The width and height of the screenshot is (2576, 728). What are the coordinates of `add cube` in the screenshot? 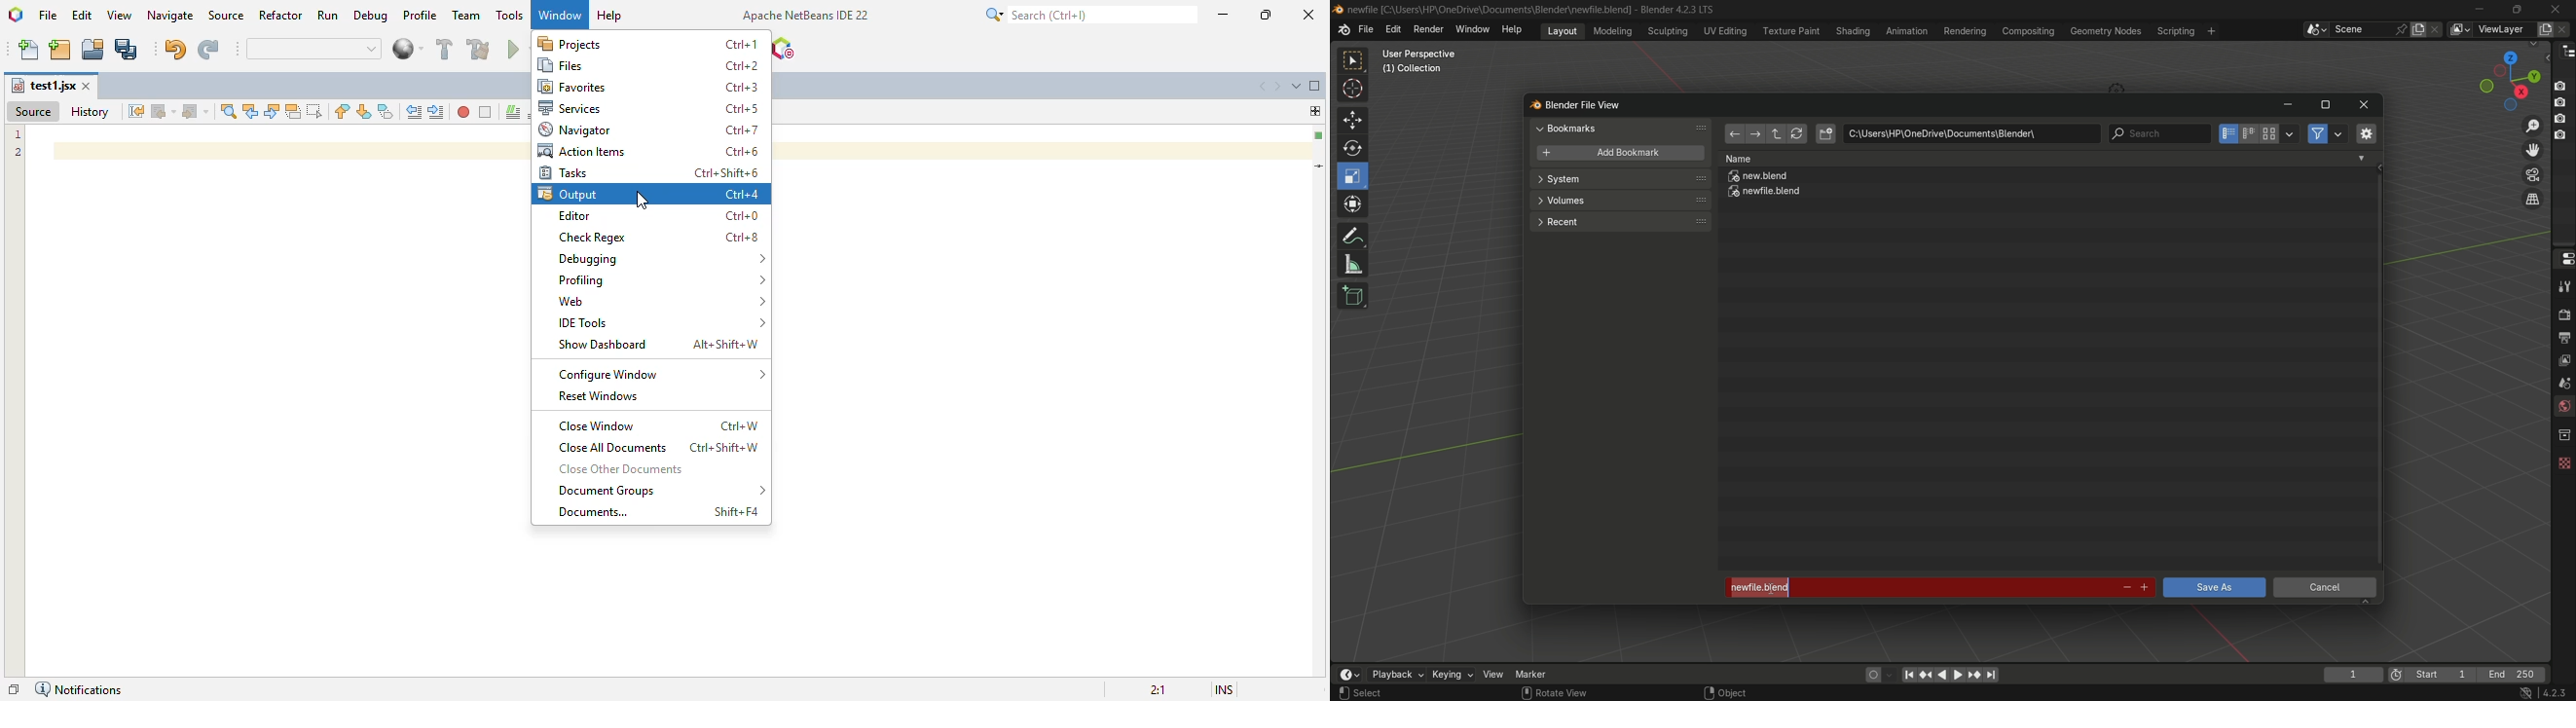 It's located at (1351, 297).